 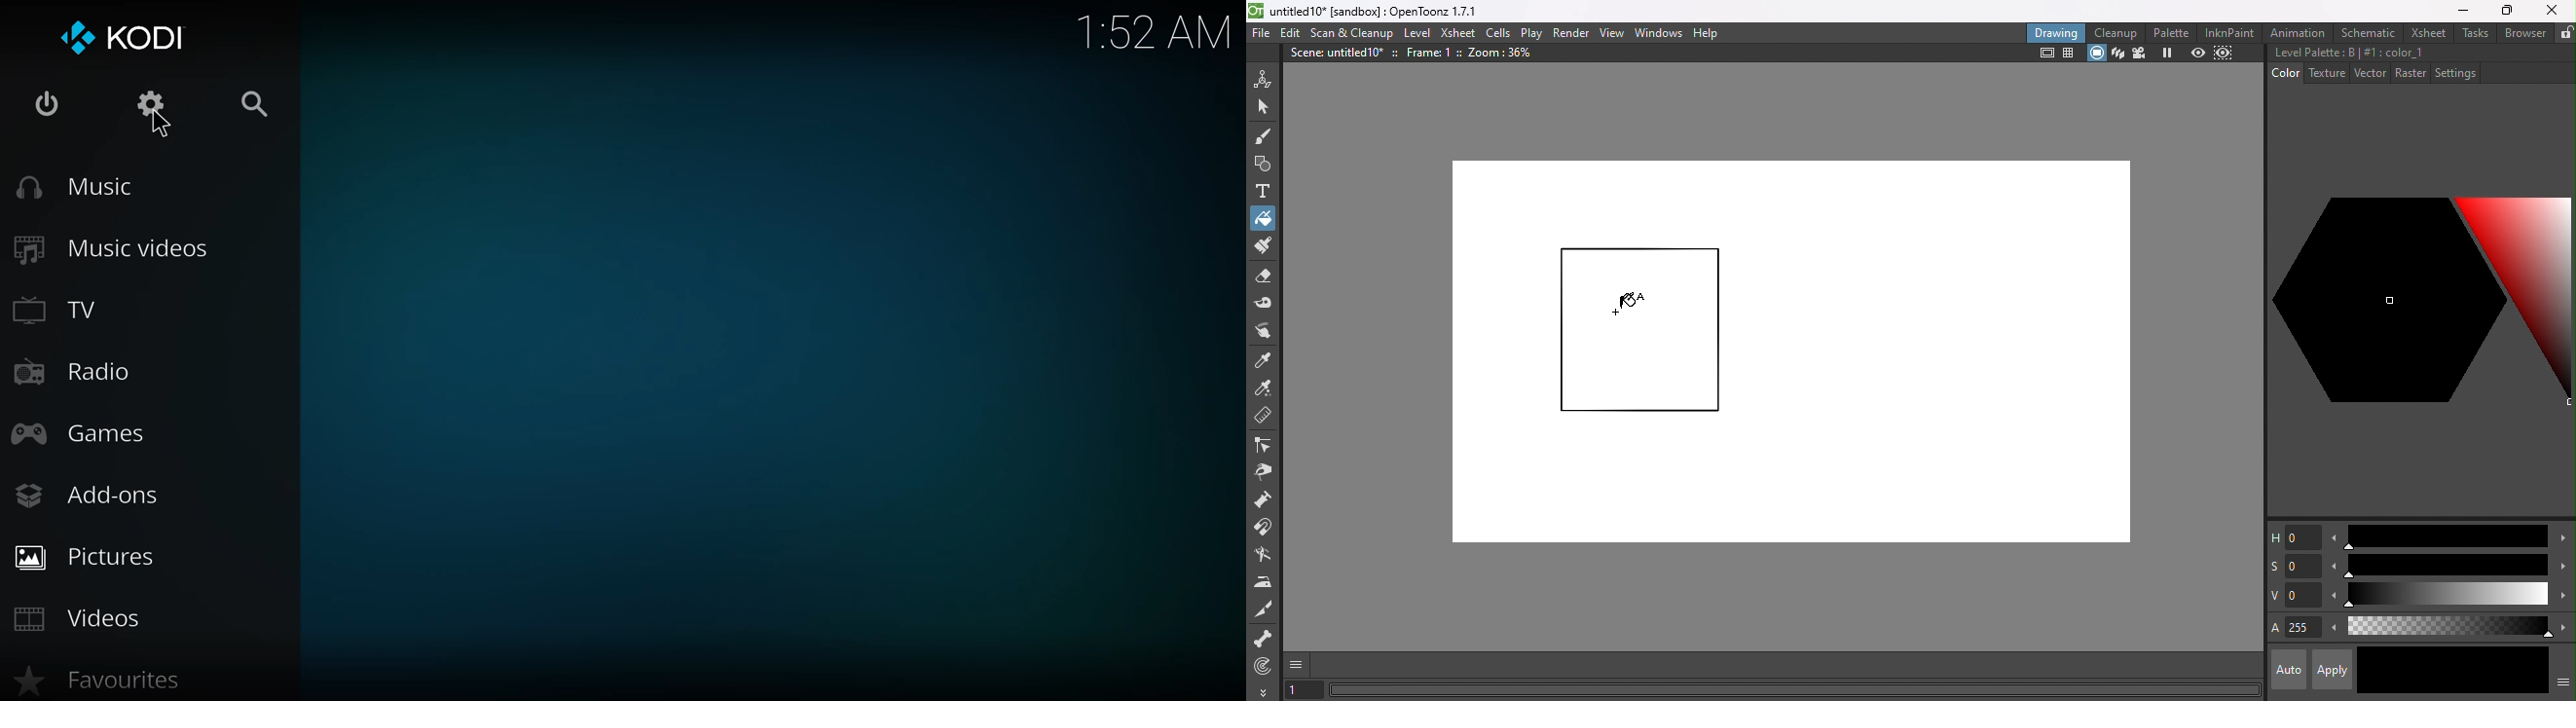 What do you see at coordinates (1263, 217) in the screenshot?
I see `Fill tool` at bounding box center [1263, 217].